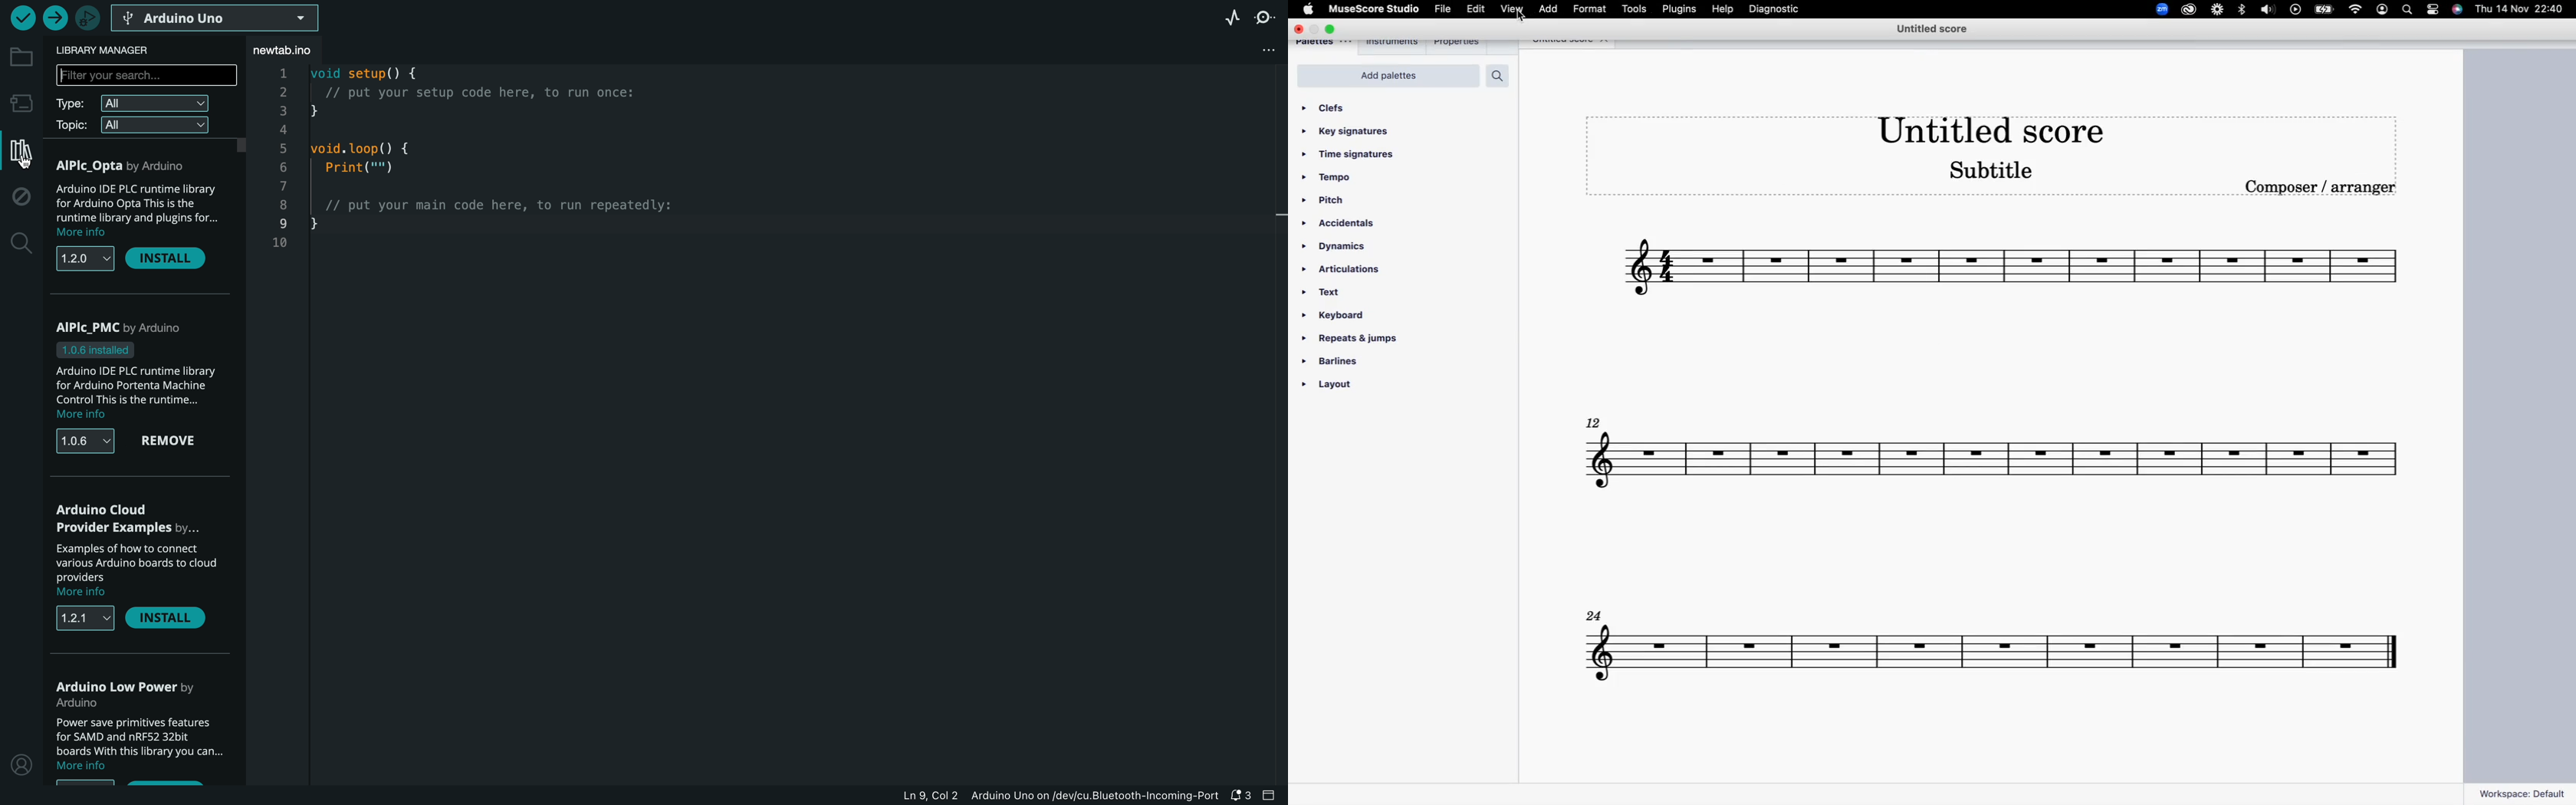  Describe the element at coordinates (1333, 178) in the screenshot. I see `tempo` at that location.